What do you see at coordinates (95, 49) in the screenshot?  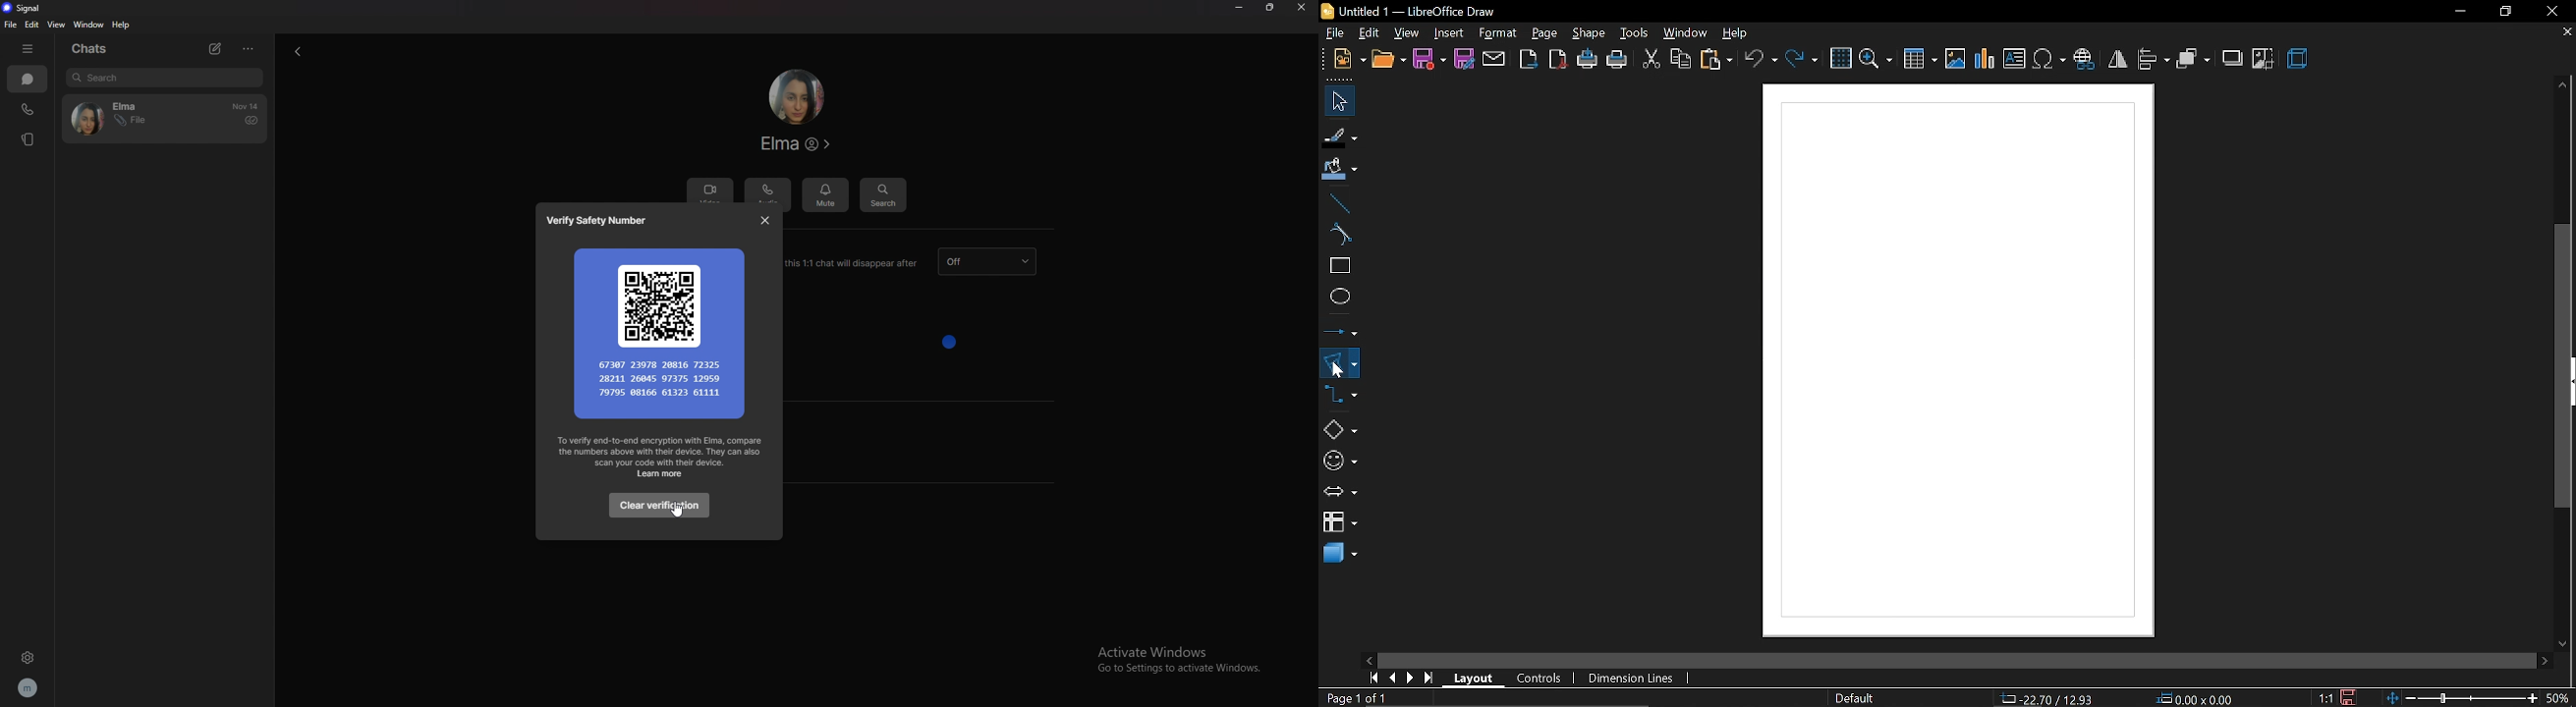 I see `chats` at bounding box center [95, 49].